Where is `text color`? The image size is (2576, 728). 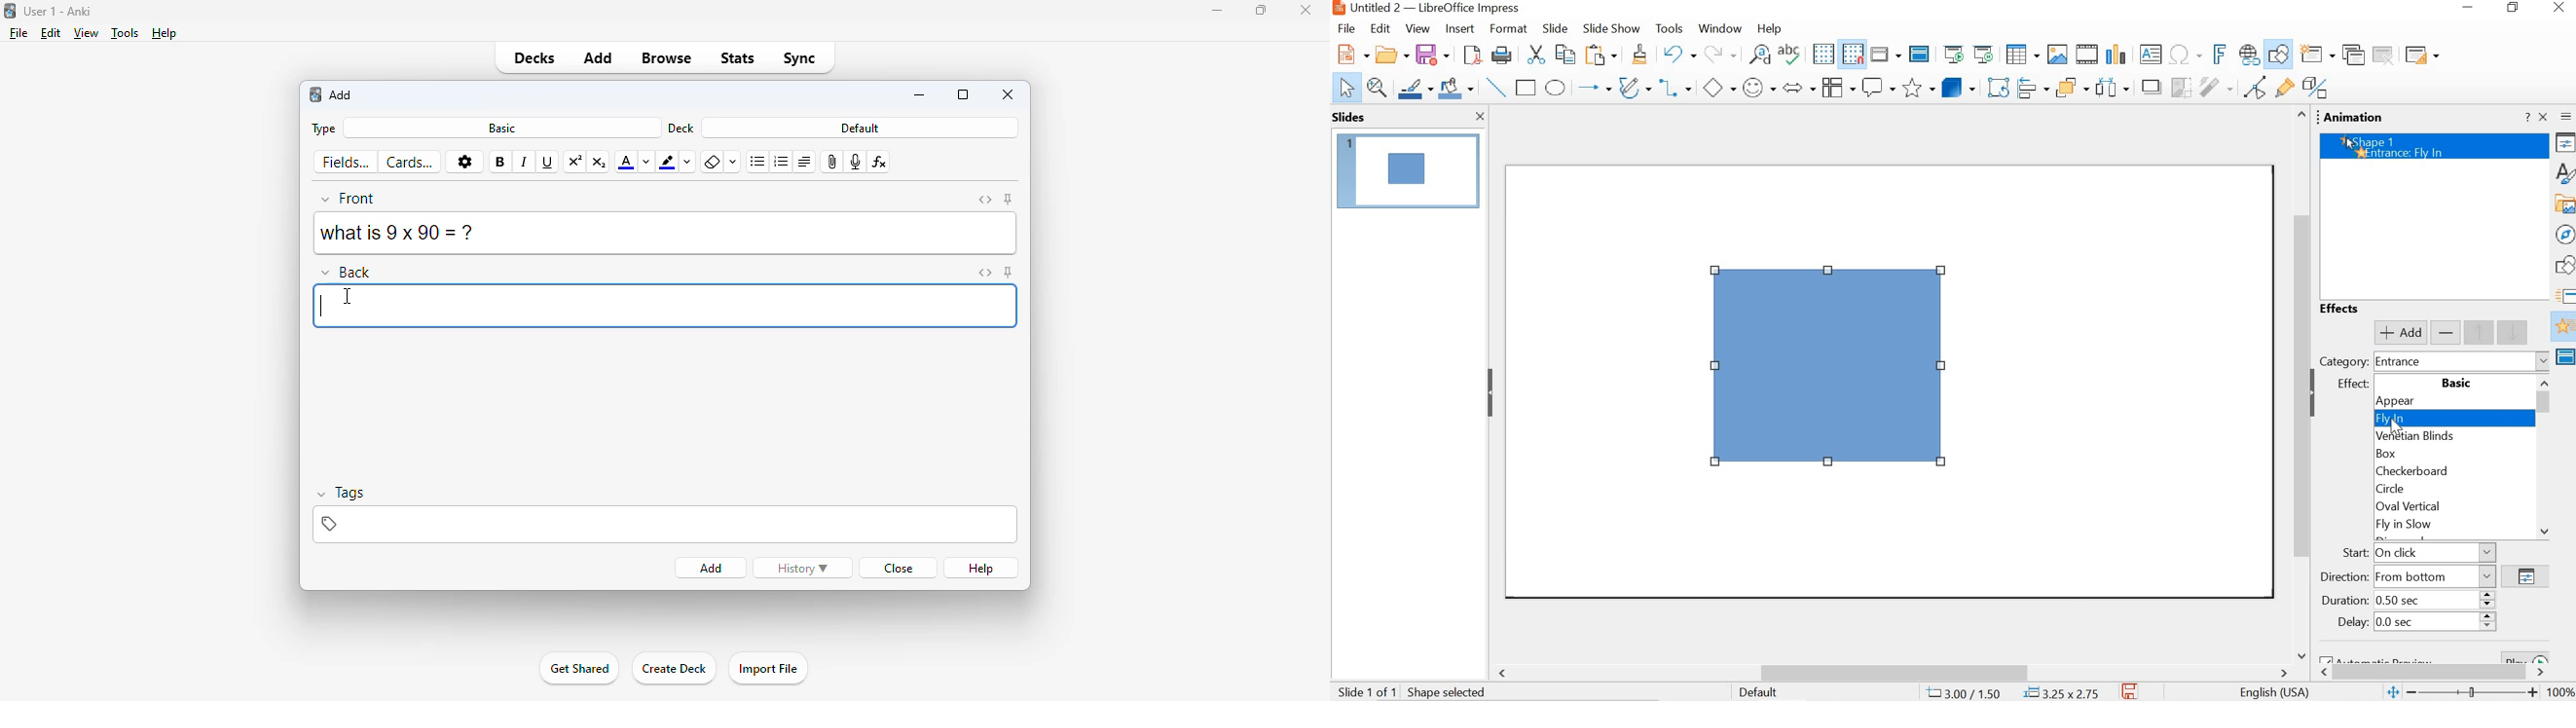 text color is located at coordinates (627, 163).